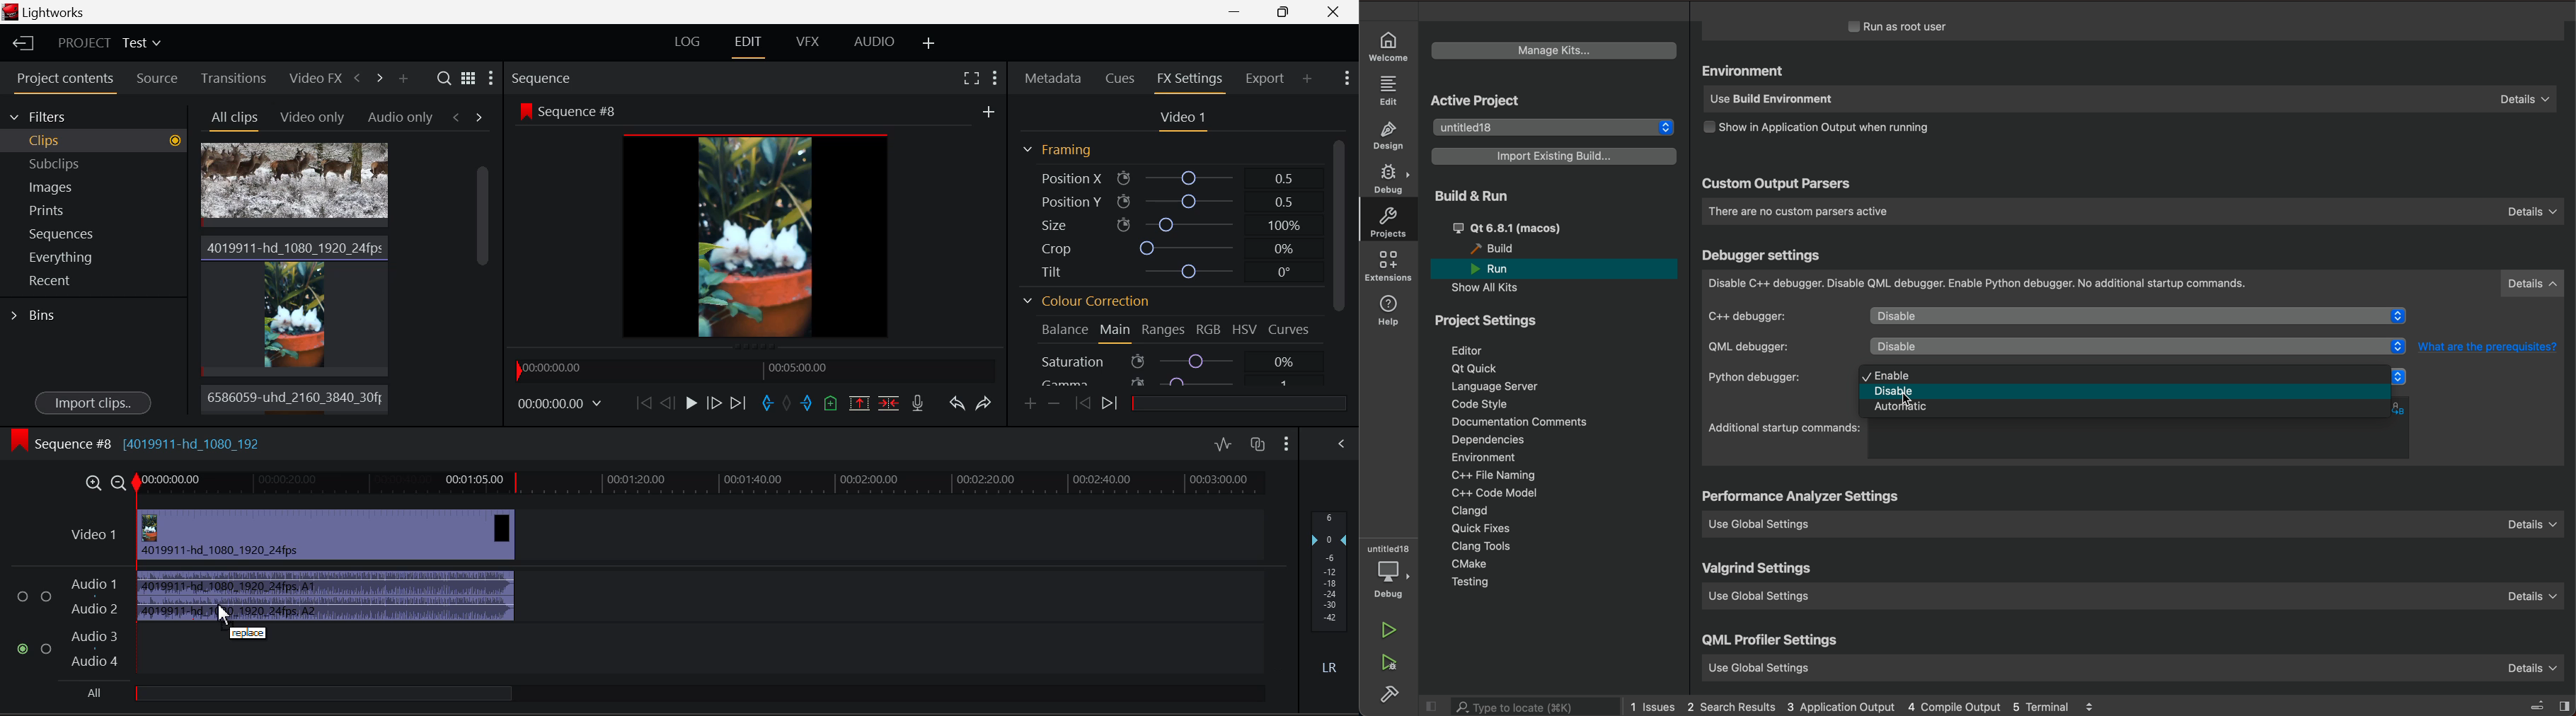 Image resolution: width=2576 pixels, height=728 pixels. I want to click on quick , so click(1484, 529).